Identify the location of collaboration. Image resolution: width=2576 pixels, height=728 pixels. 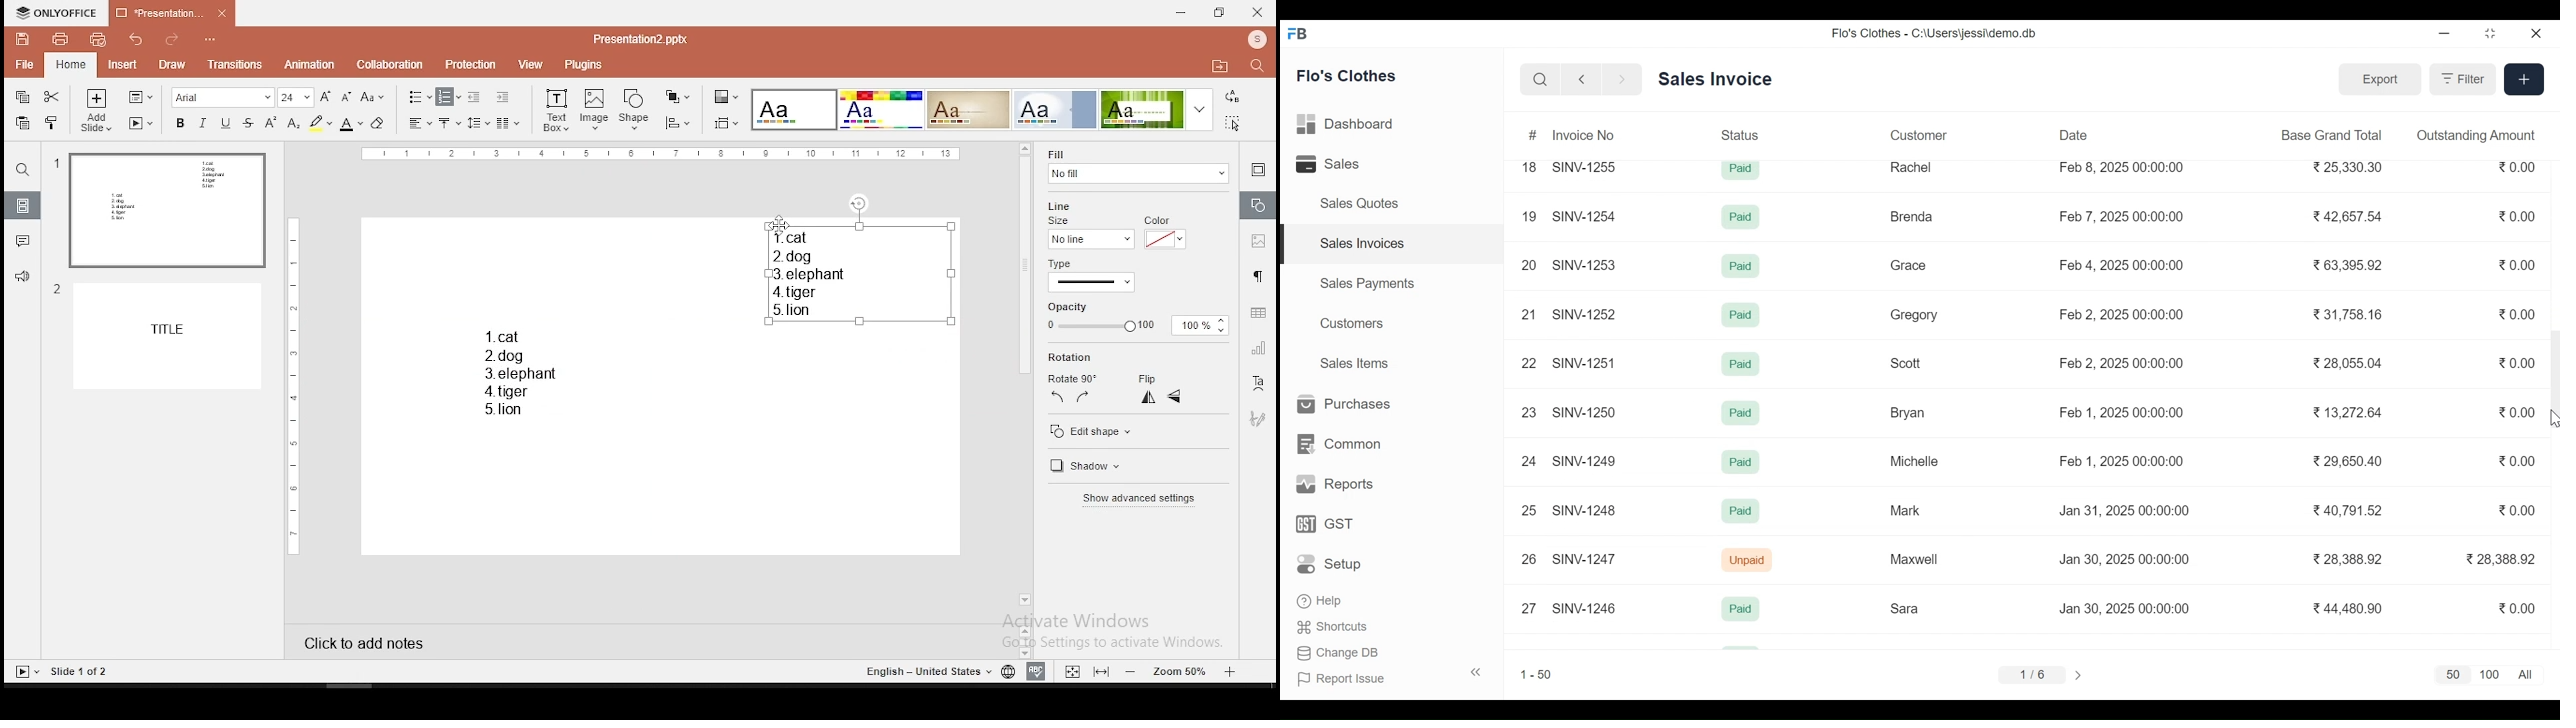
(390, 65).